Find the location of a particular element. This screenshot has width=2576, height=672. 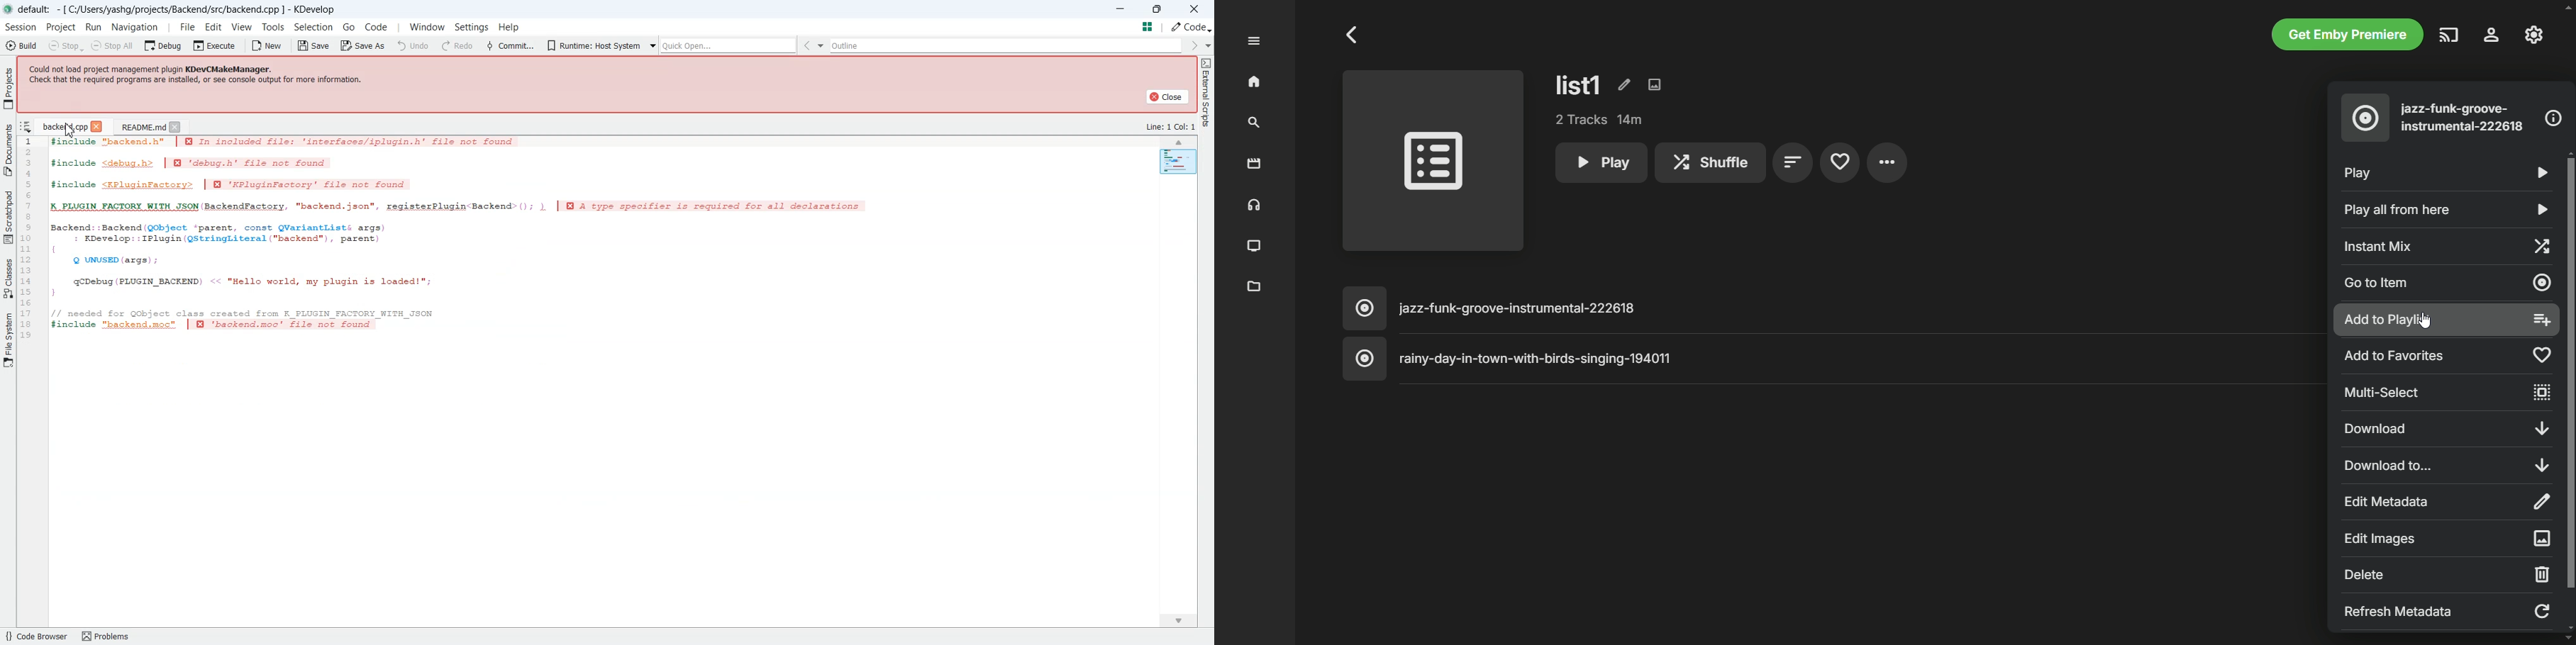

shuffle is located at coordinates (1710, 162).